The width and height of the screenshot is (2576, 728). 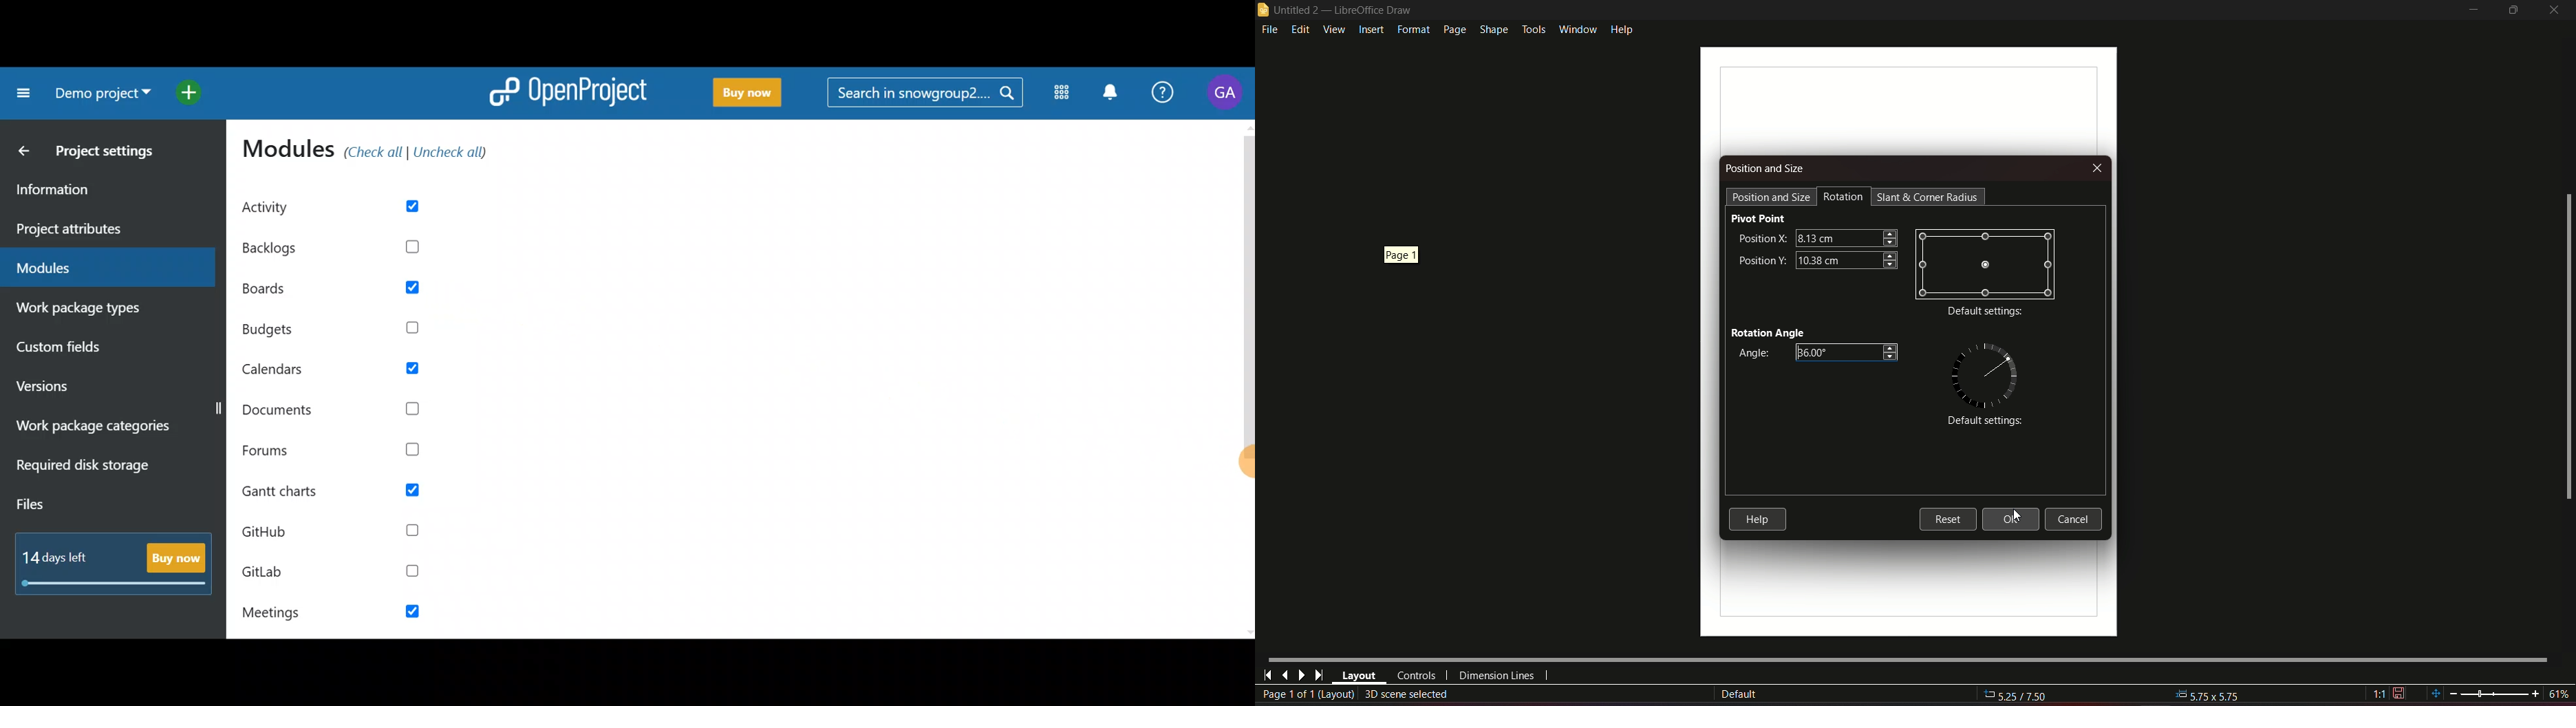 What do you see at coordinates (1268, 674) in the screenshot?
I see `first page` at bounding box center [1268, 674].